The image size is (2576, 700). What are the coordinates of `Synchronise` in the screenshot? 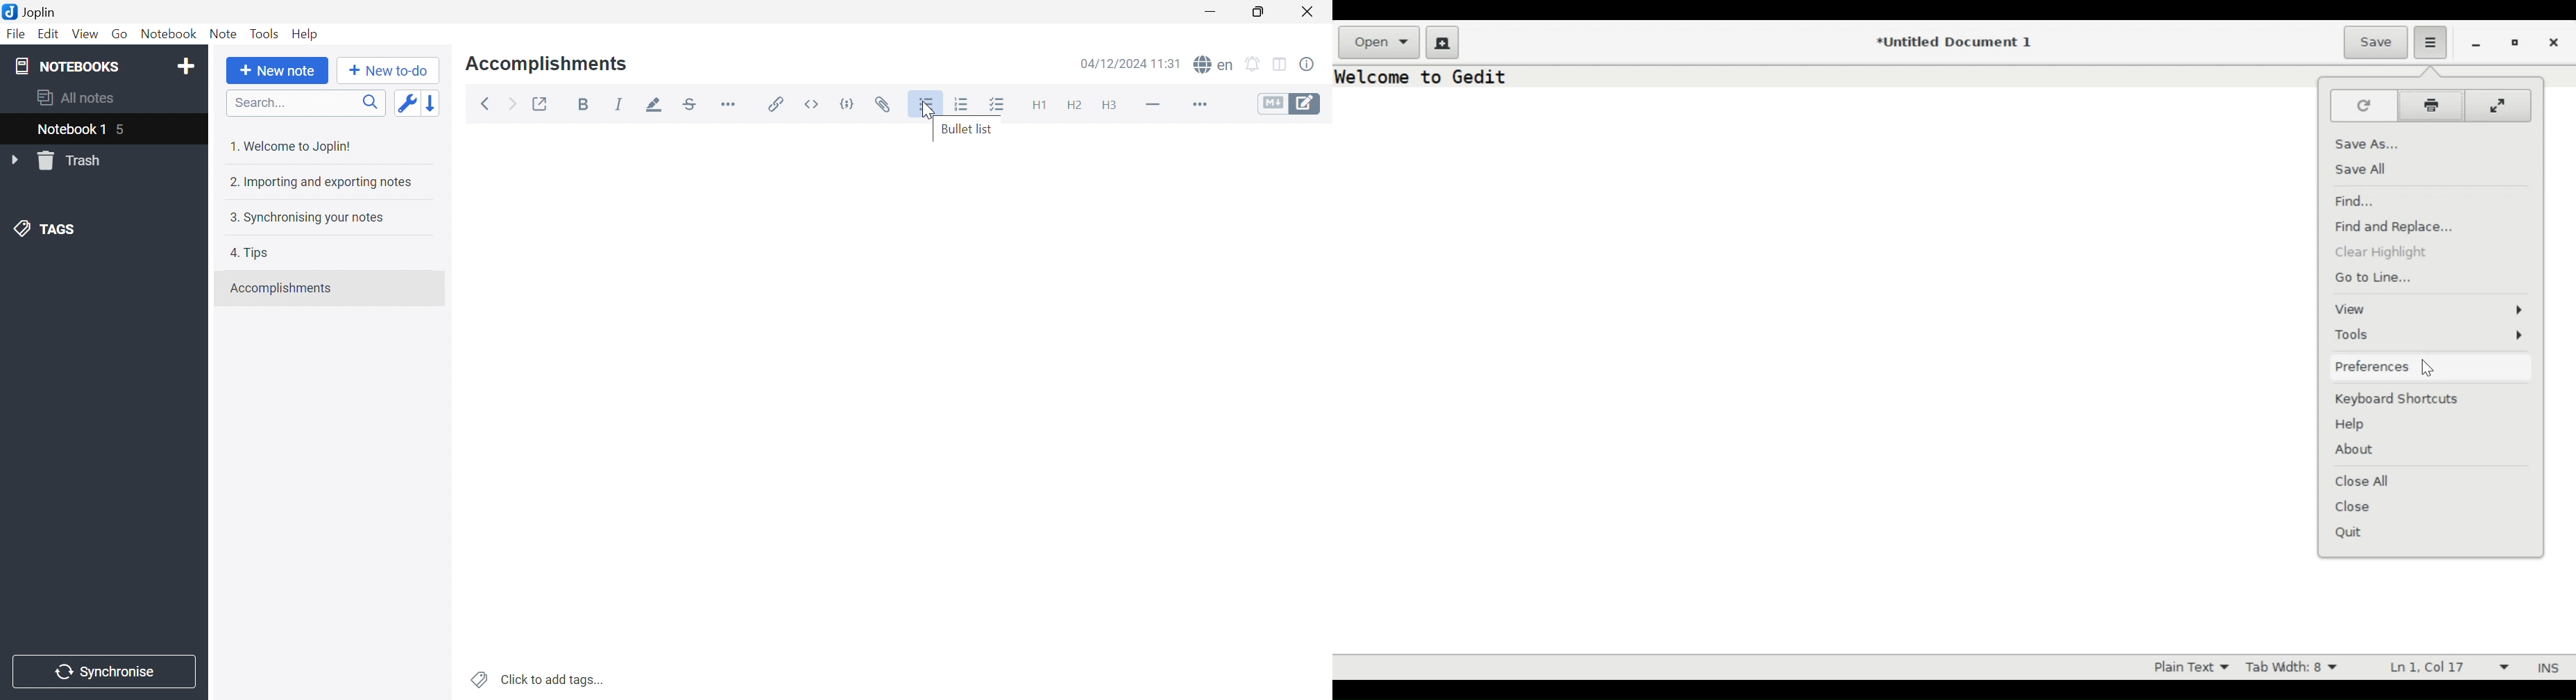 It's located at (101, 672).